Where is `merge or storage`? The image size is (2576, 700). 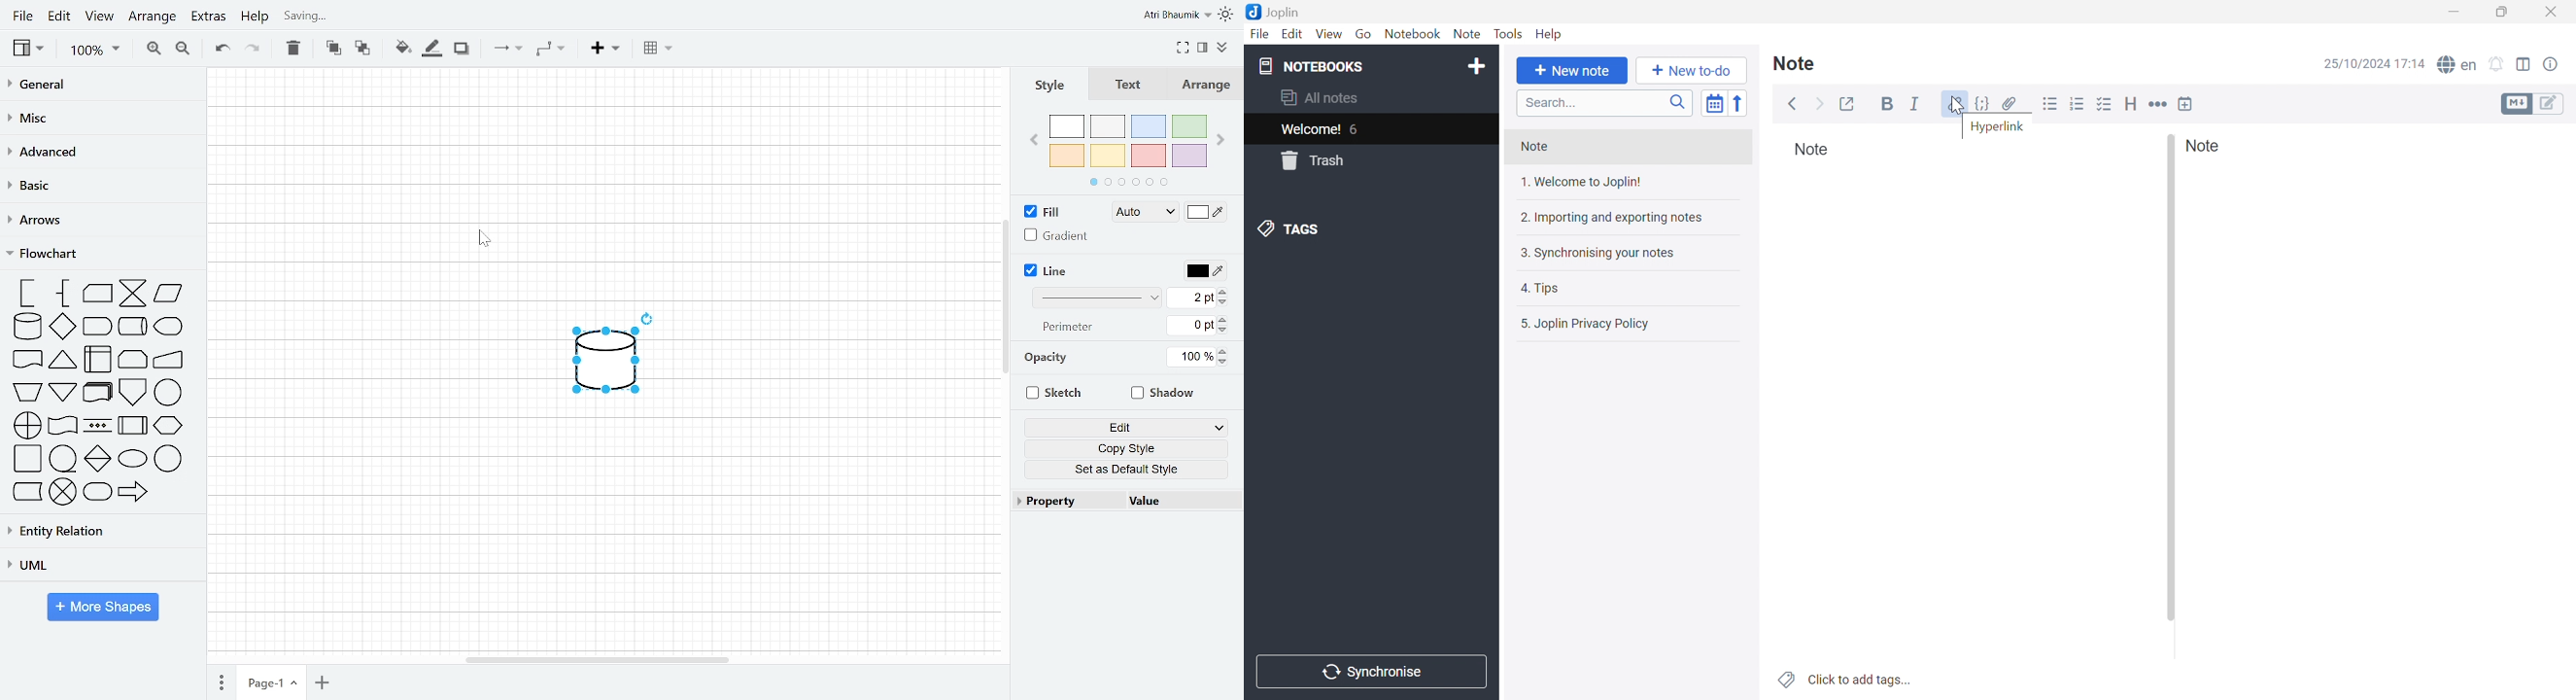
merge or storage is located at coordinates (63, 393).